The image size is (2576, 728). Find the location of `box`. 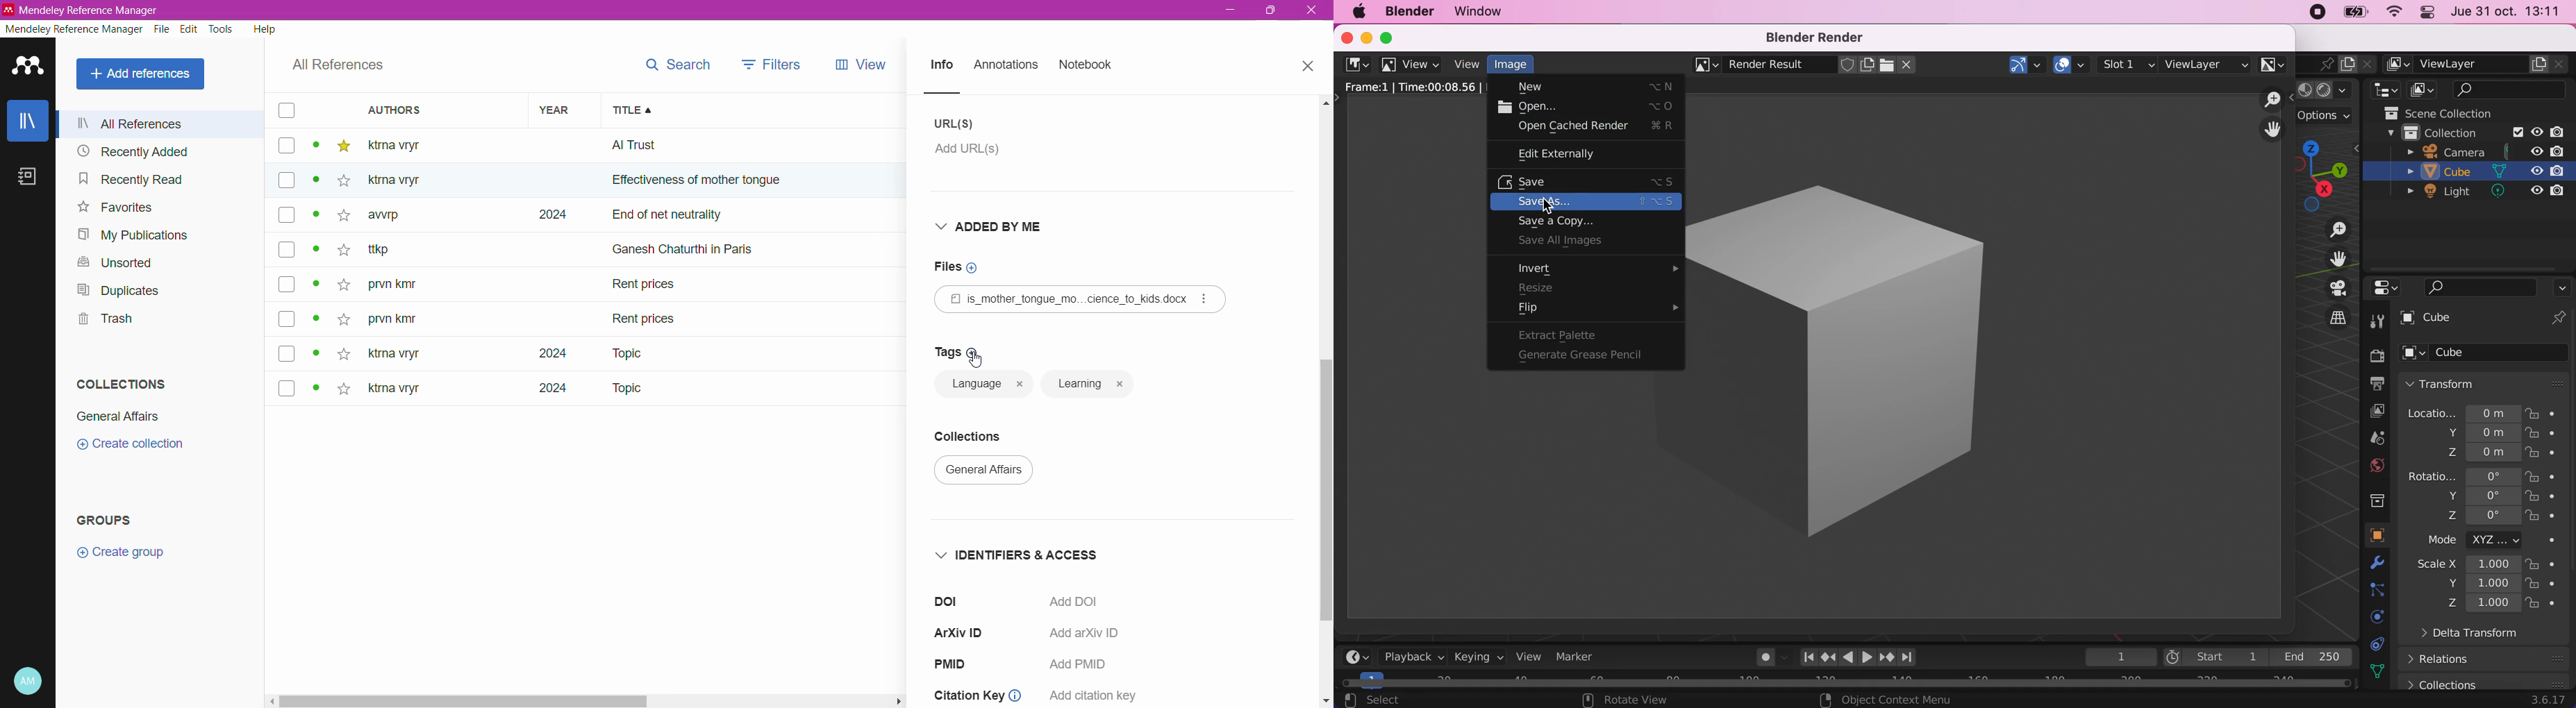

box is located at coordinates (285, 111).